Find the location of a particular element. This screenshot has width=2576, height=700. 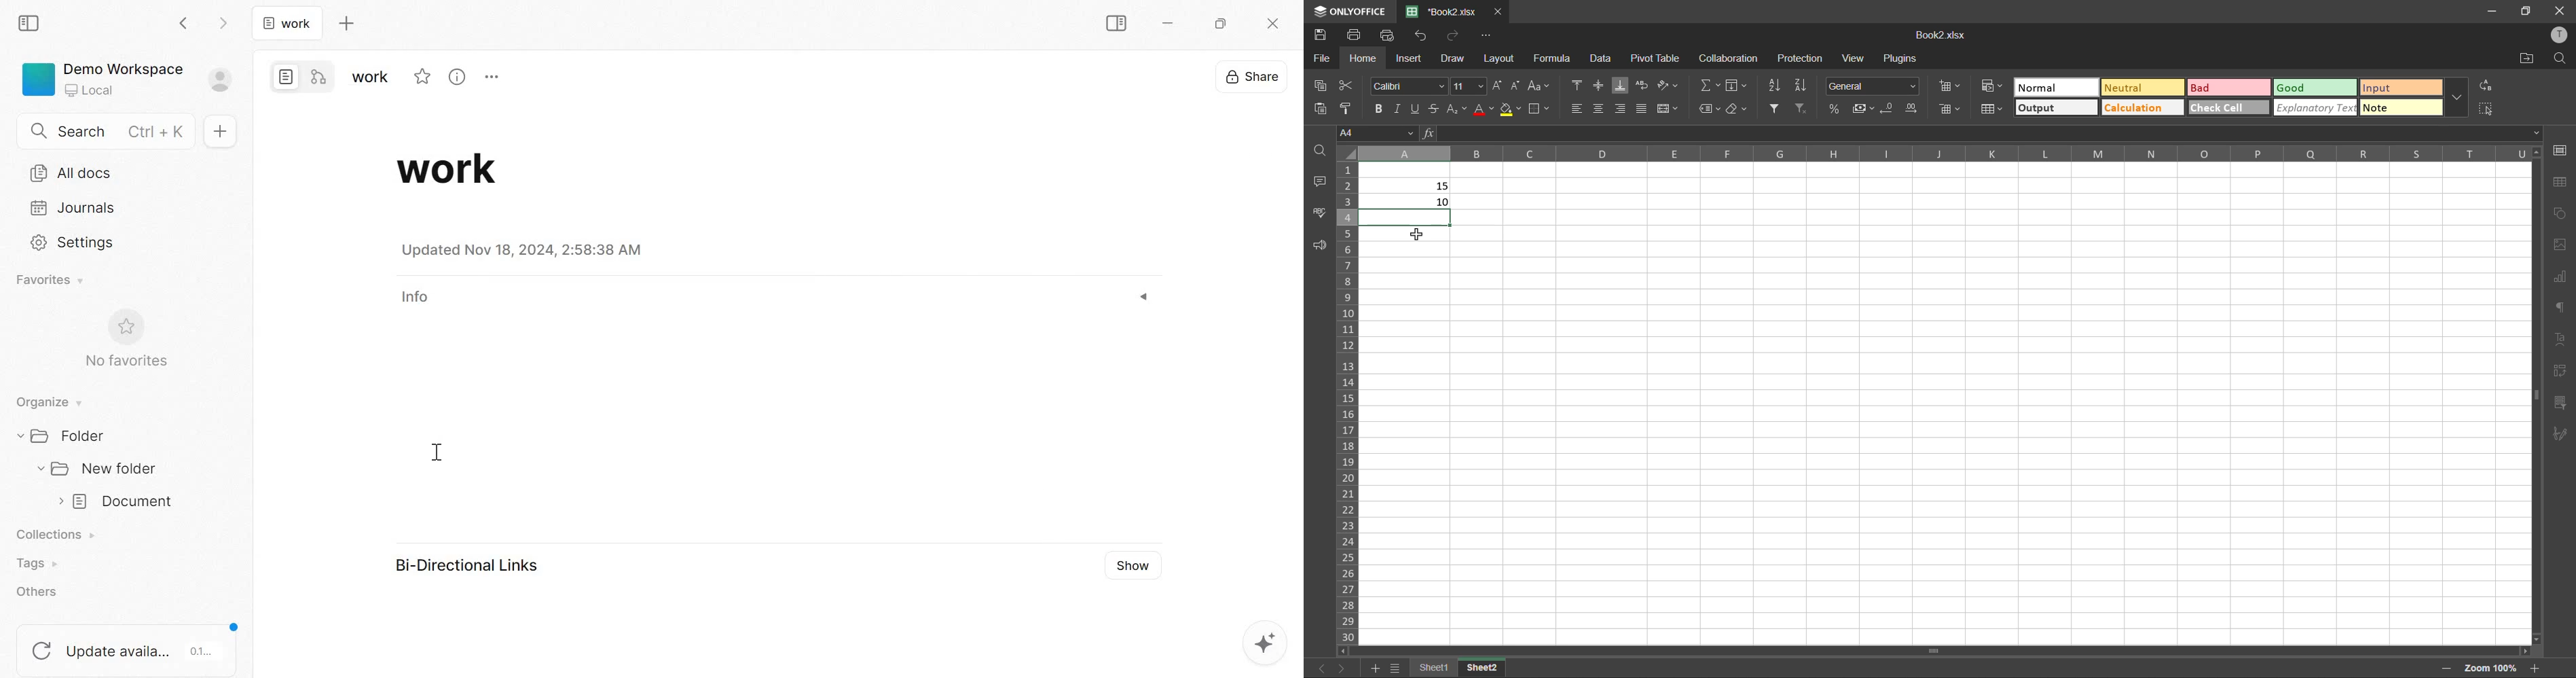

replace is located at coordinates (2486, 85).